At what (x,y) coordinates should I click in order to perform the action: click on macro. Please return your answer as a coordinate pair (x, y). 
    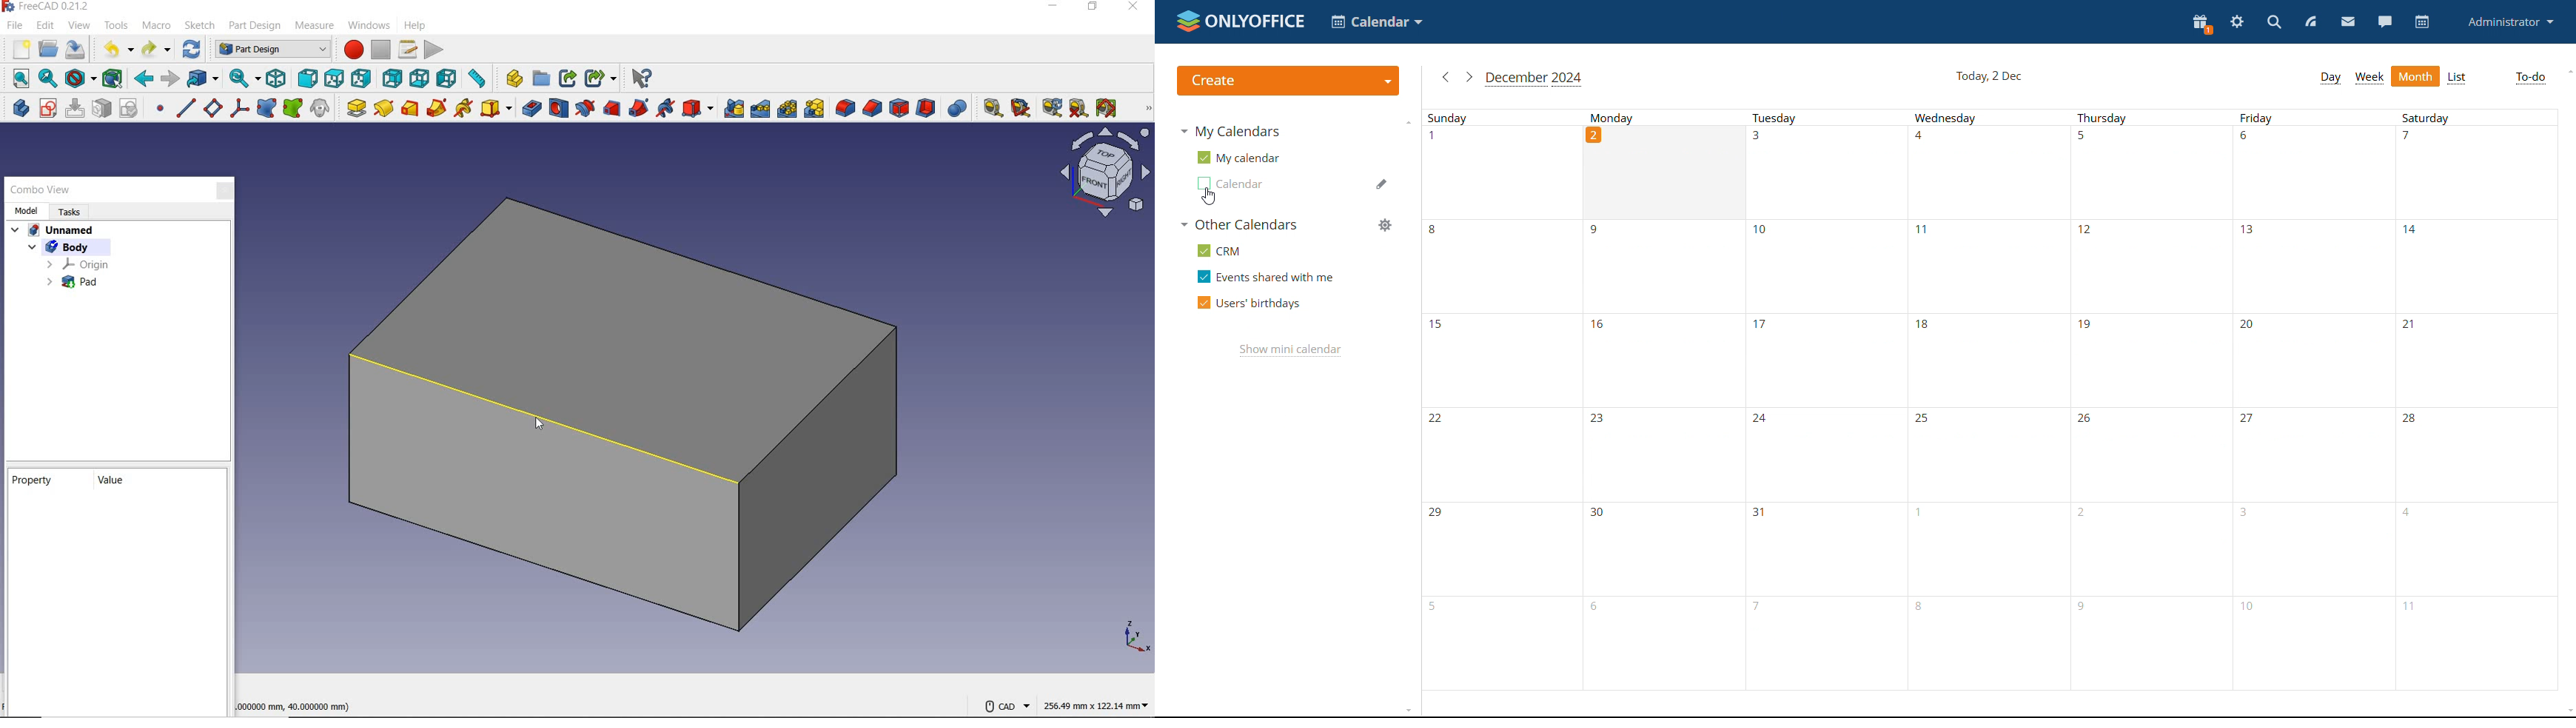
    Looking at the image, I should click on (159, 27).